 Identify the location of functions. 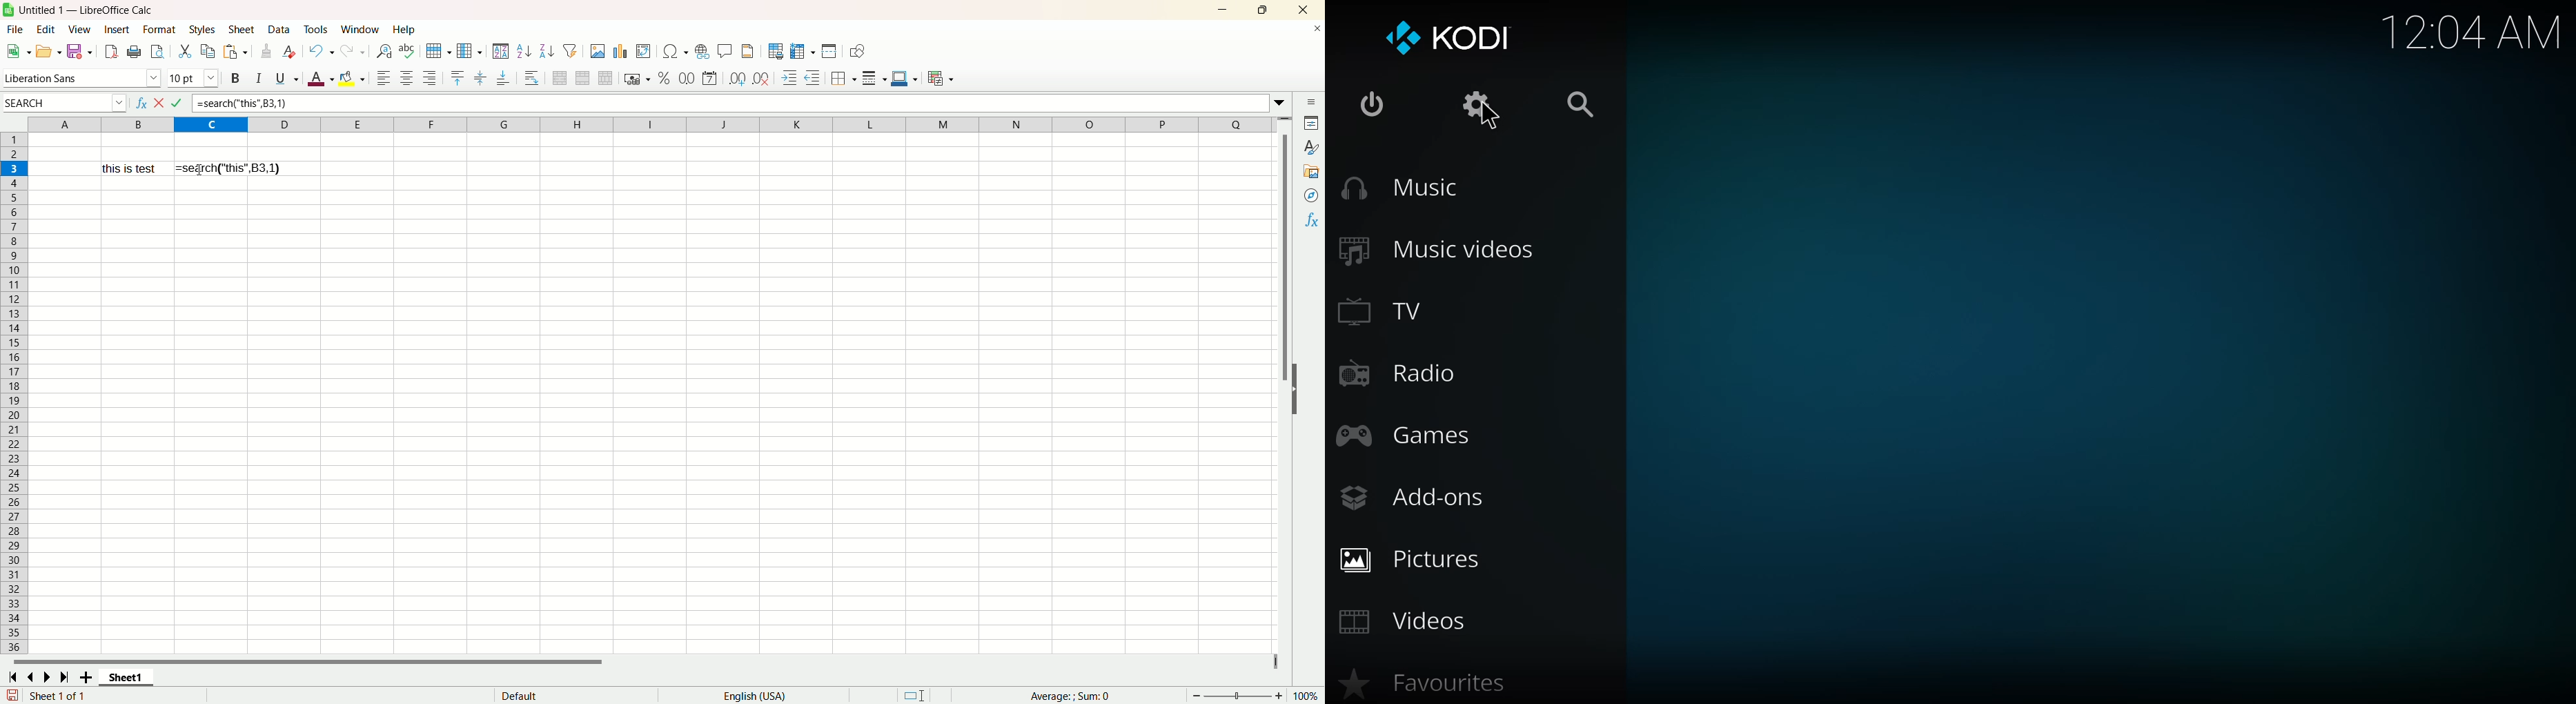
(1311, 219).